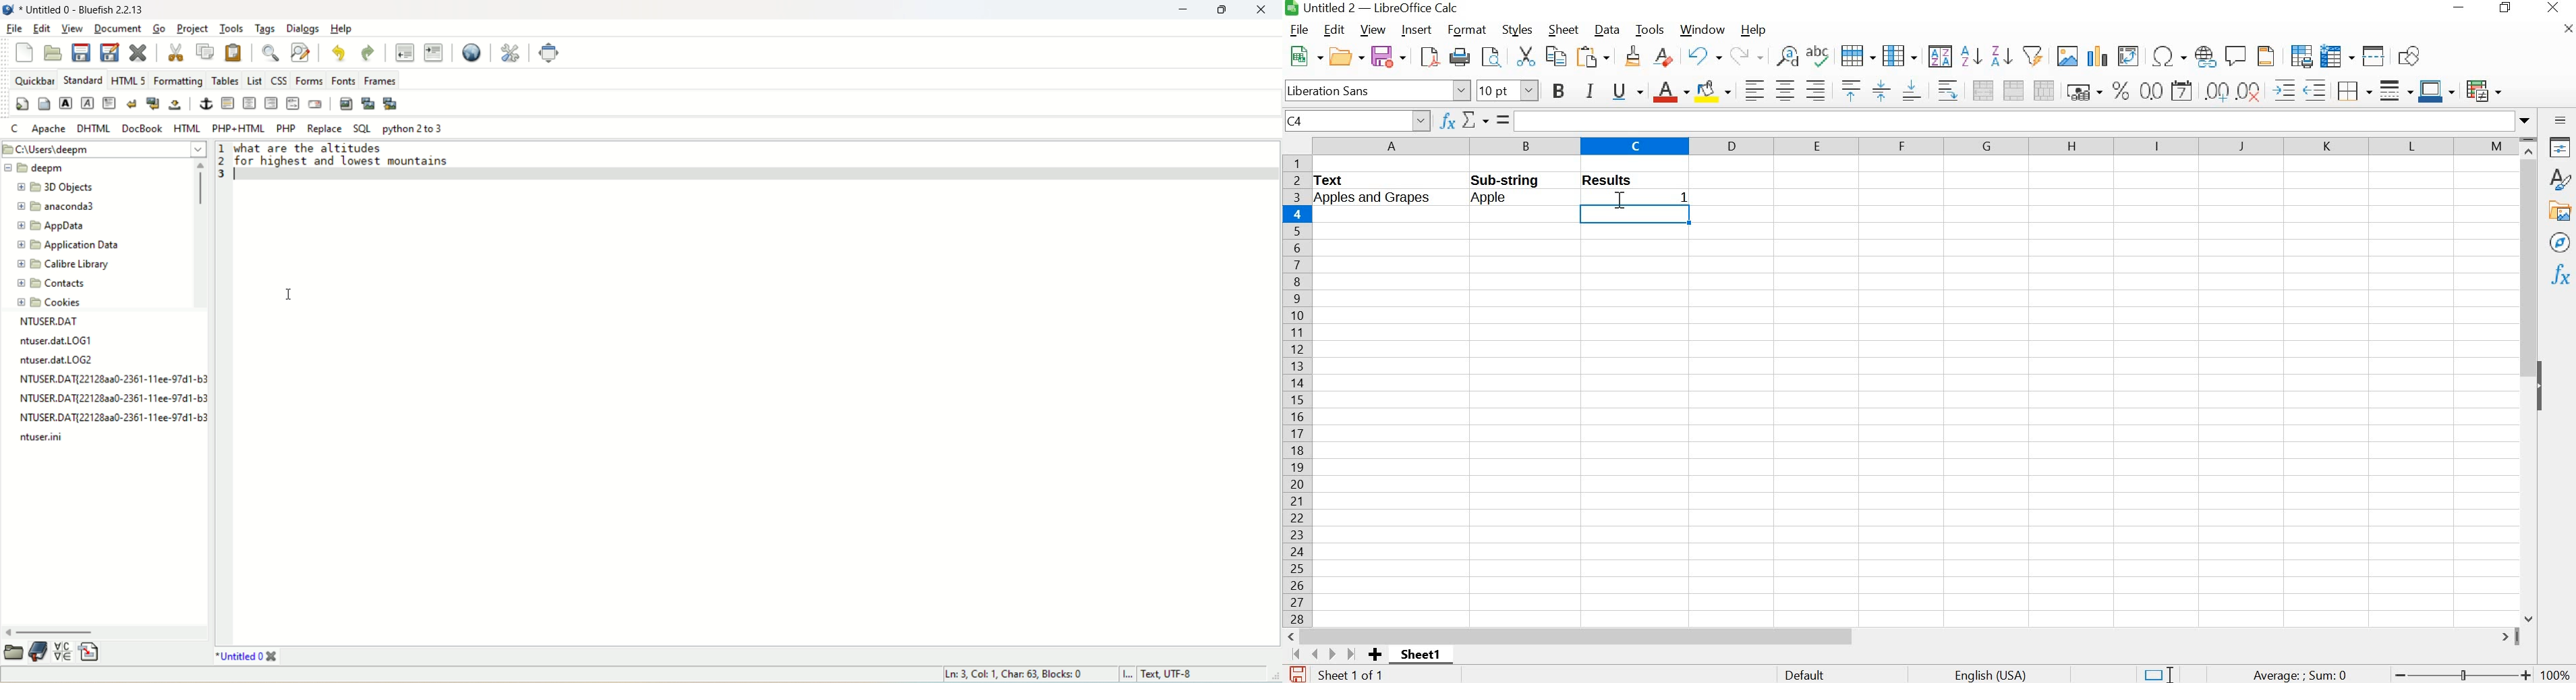  Describe the element at coordinates (1336, 30) in the screenshot. I see `edit` at that location.